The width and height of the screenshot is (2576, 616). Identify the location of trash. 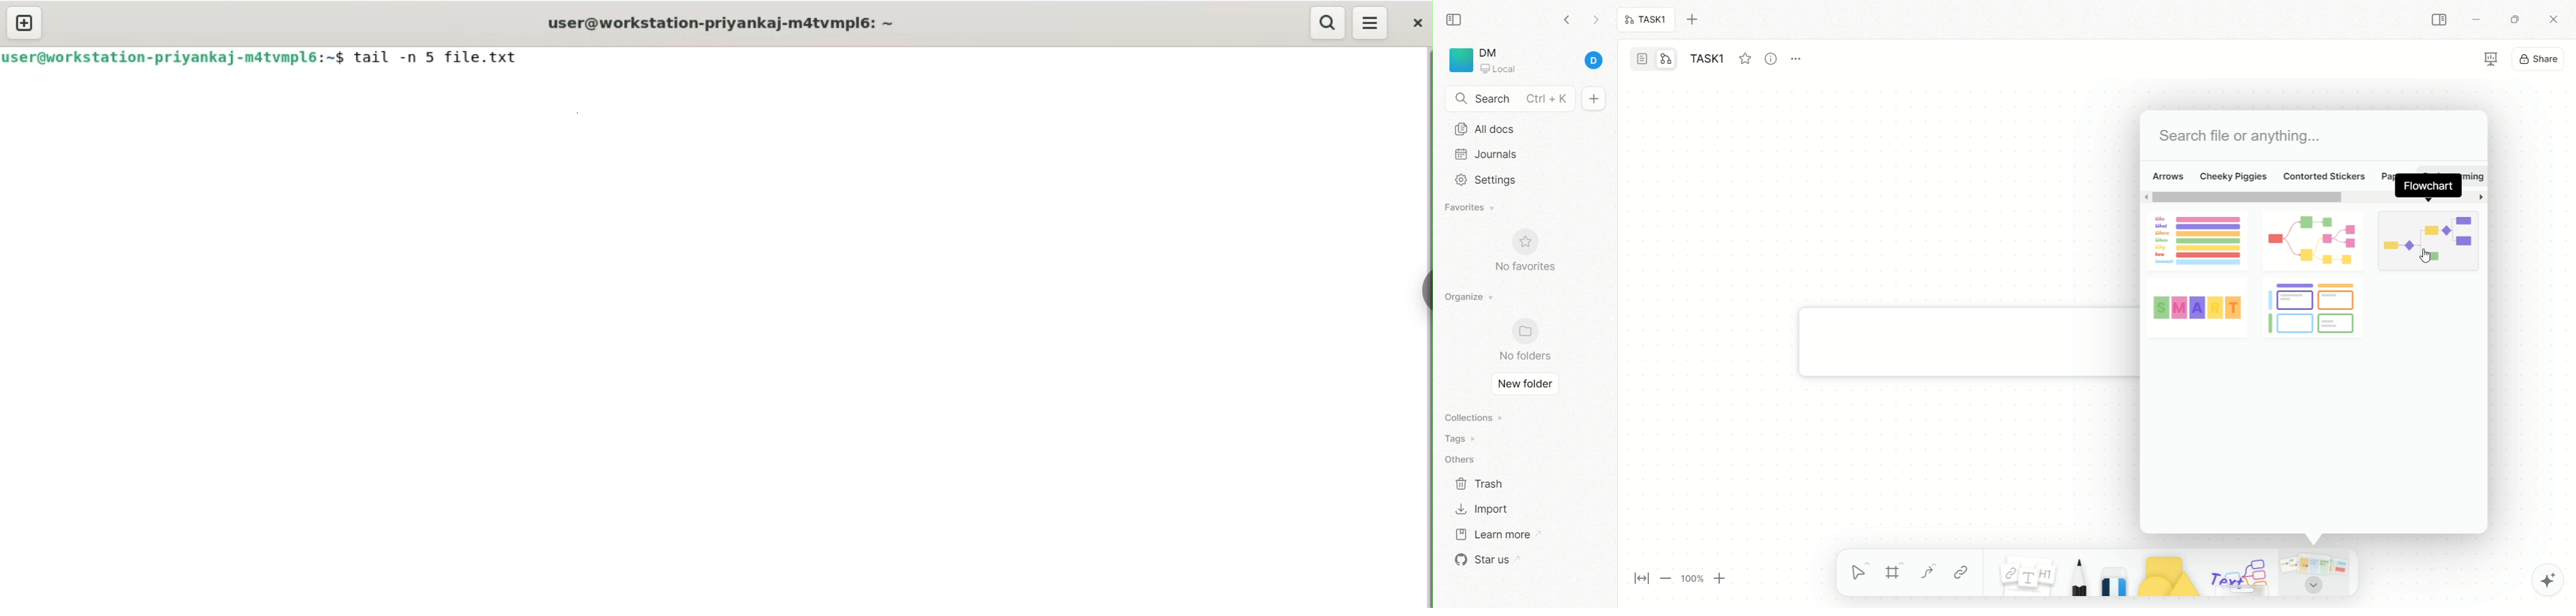
(1480, 483).